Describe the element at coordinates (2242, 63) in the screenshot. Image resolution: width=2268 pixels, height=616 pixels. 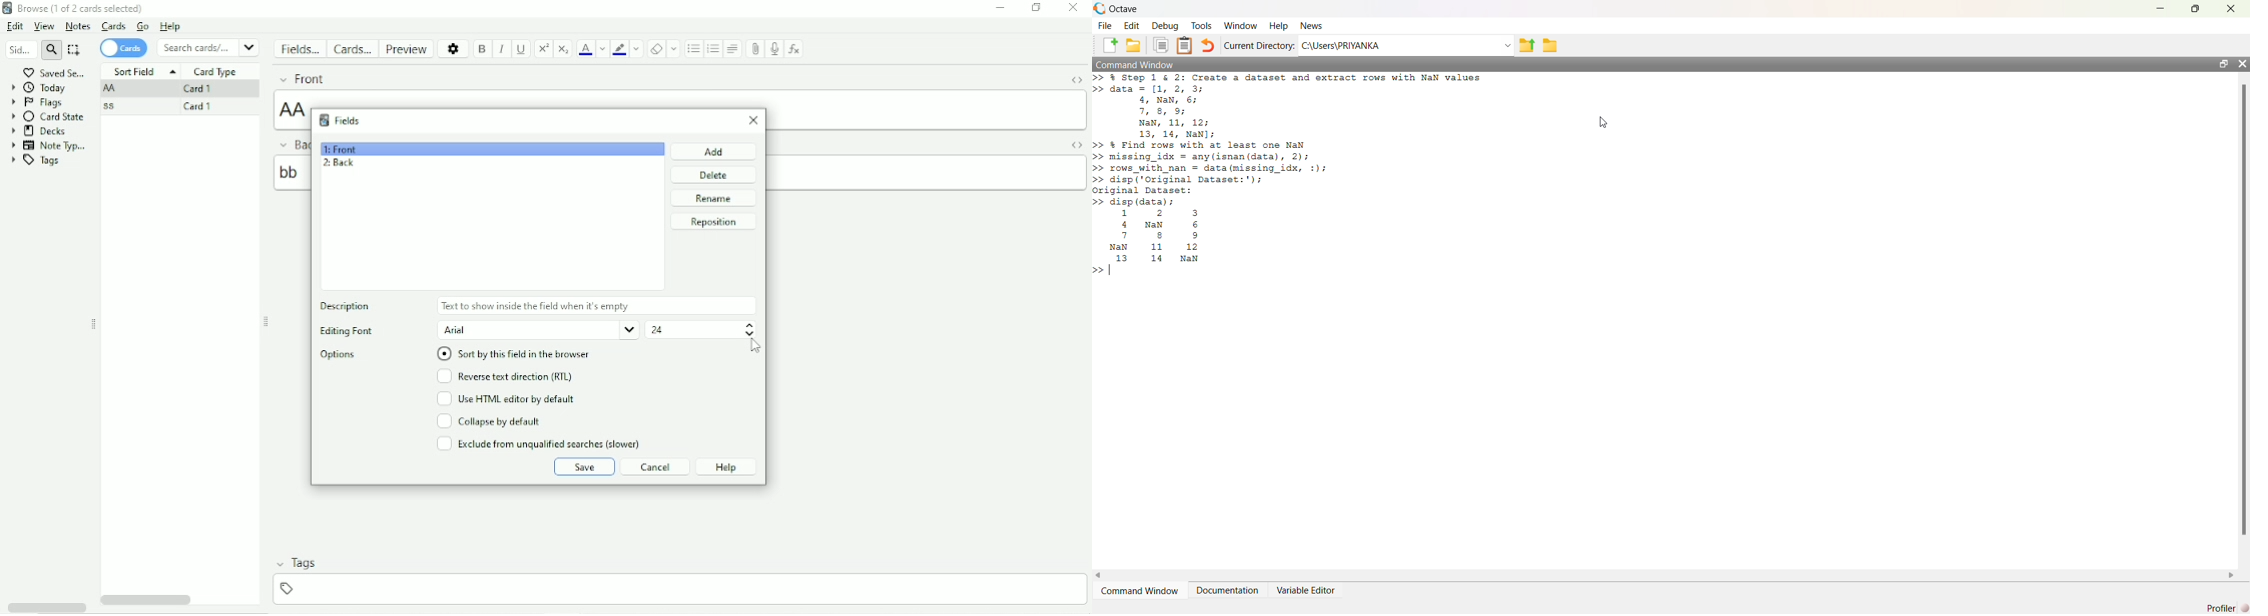
I see `close` at that location.